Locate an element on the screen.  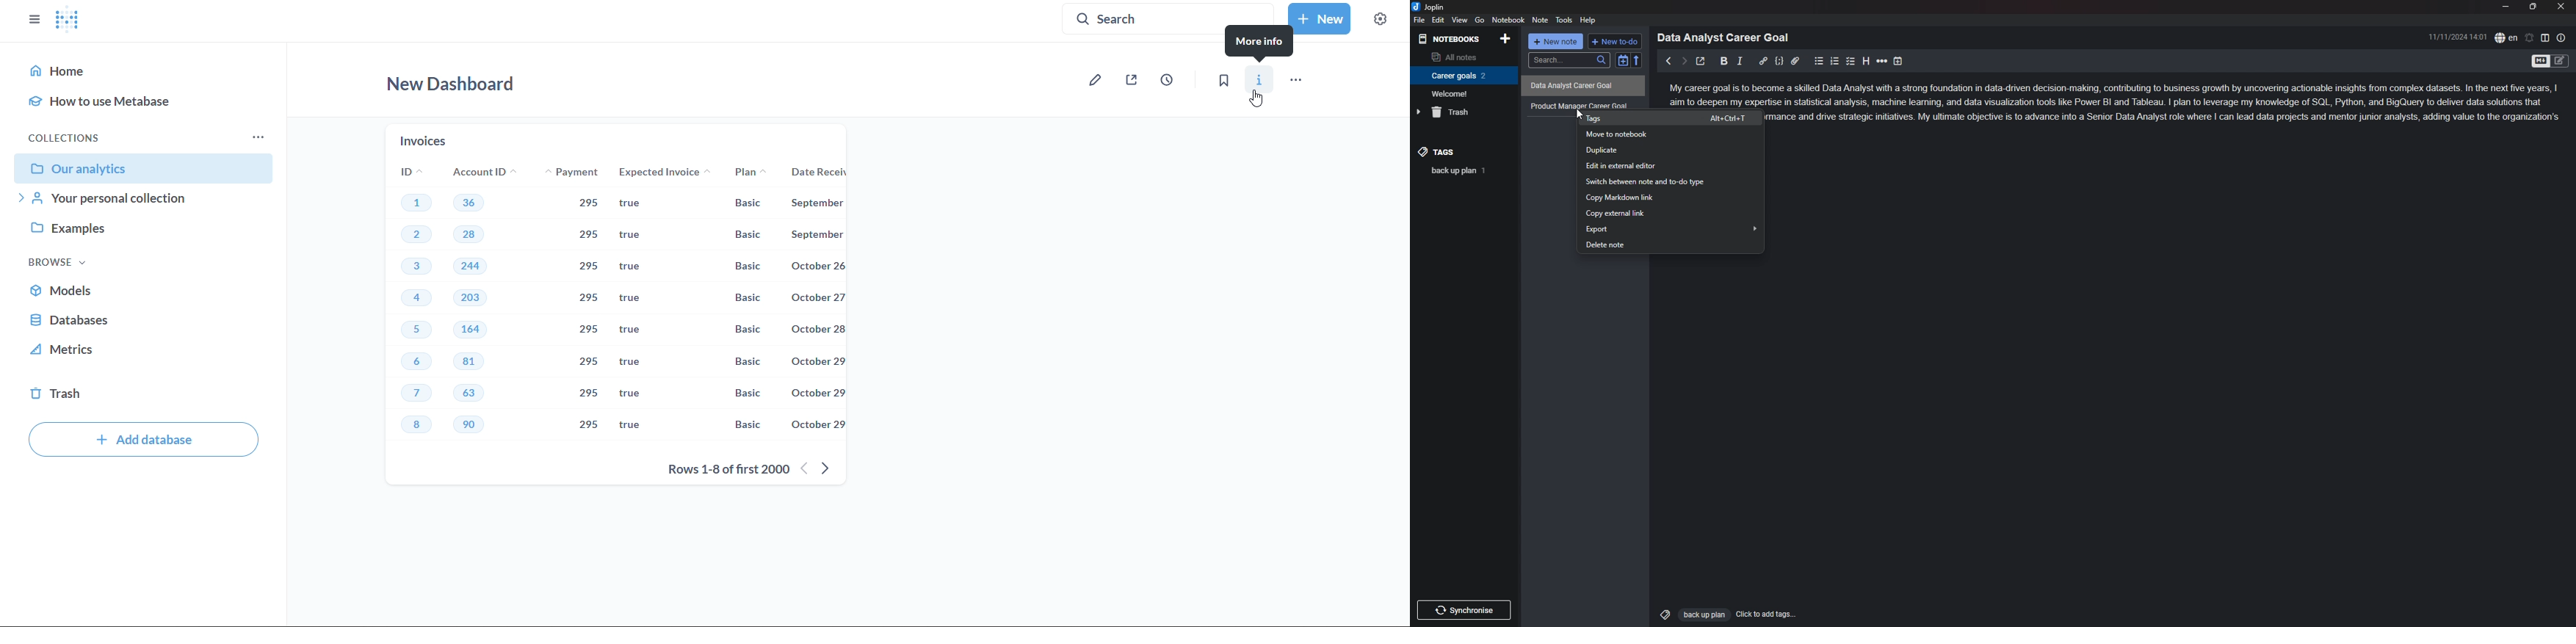
more info is located at coordinates (1259, 81).